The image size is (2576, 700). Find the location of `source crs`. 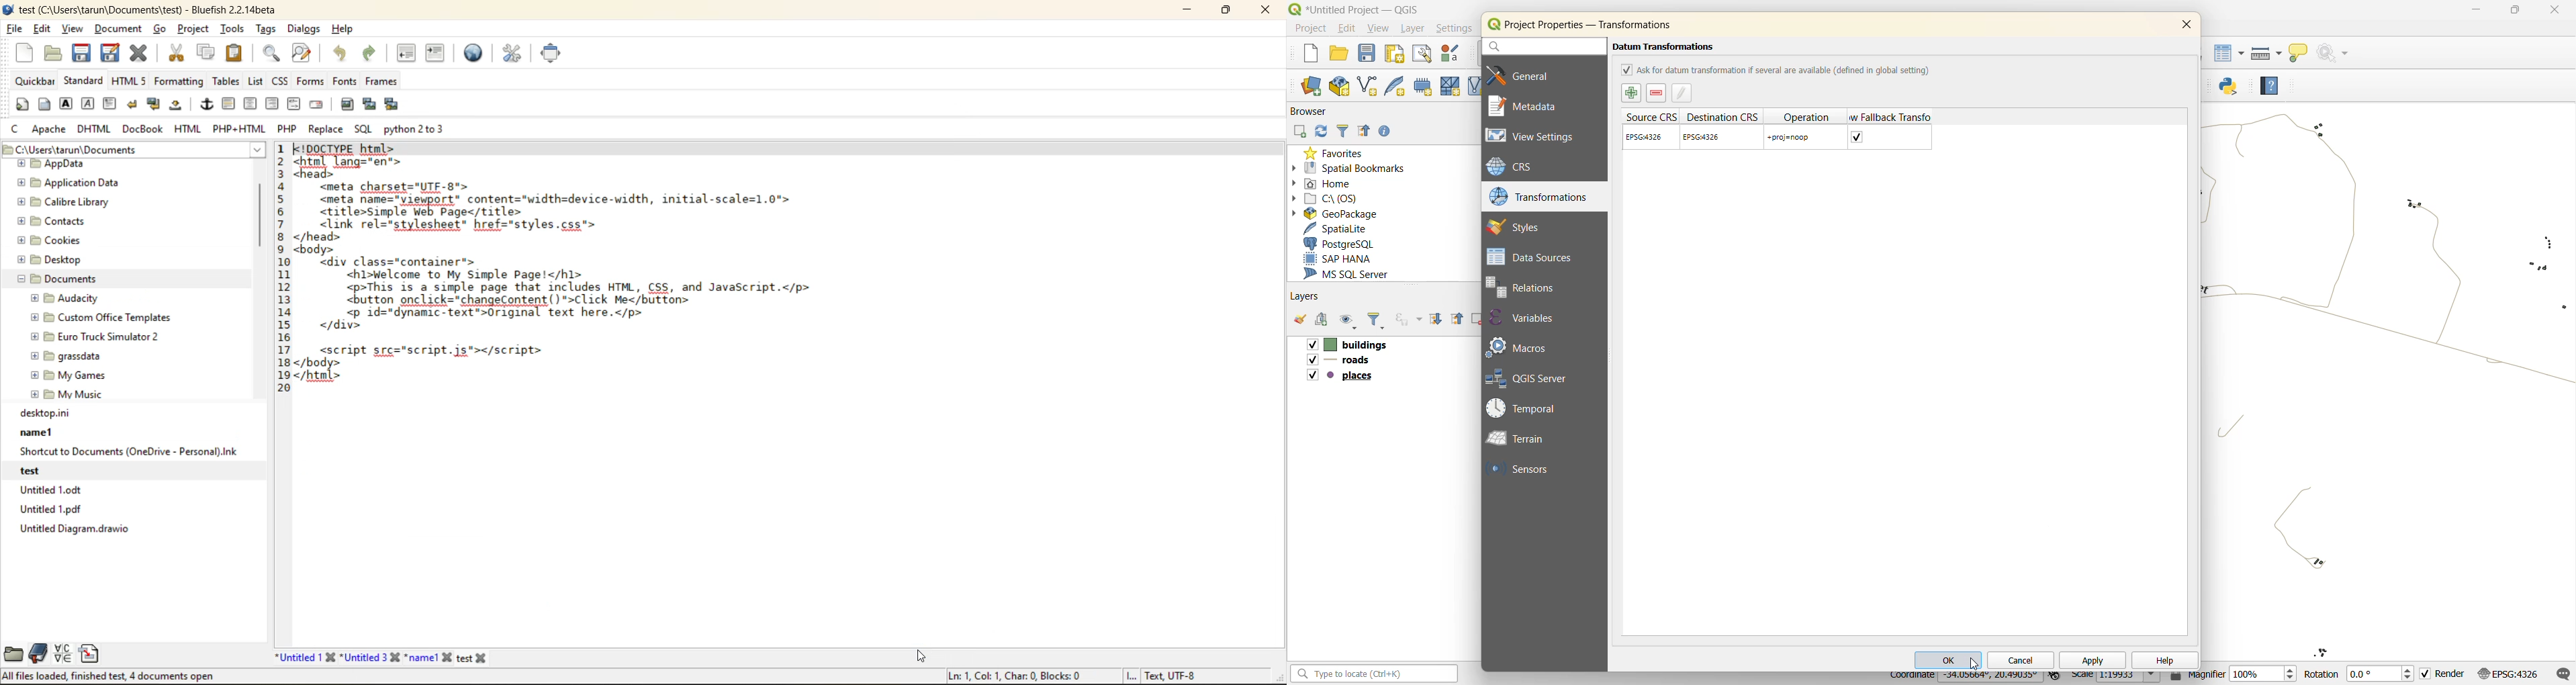

source crs is located at coordinates (1650, 116).